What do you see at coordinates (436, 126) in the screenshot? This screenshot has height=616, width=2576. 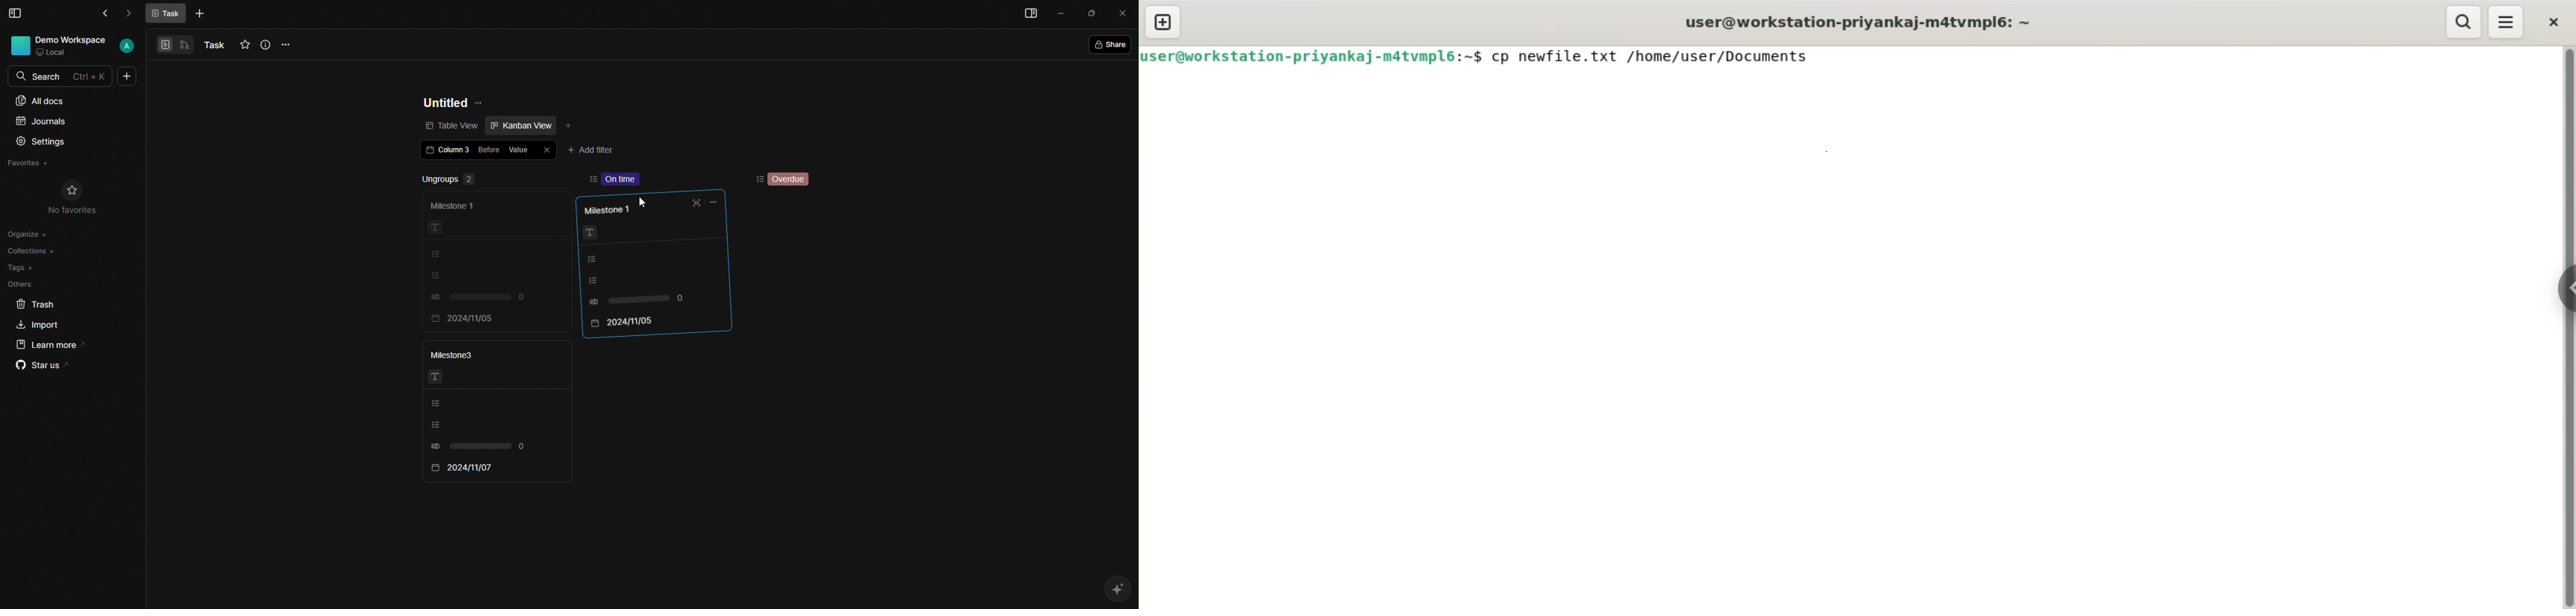 I see `Table view` at bounding box center [436, 126].